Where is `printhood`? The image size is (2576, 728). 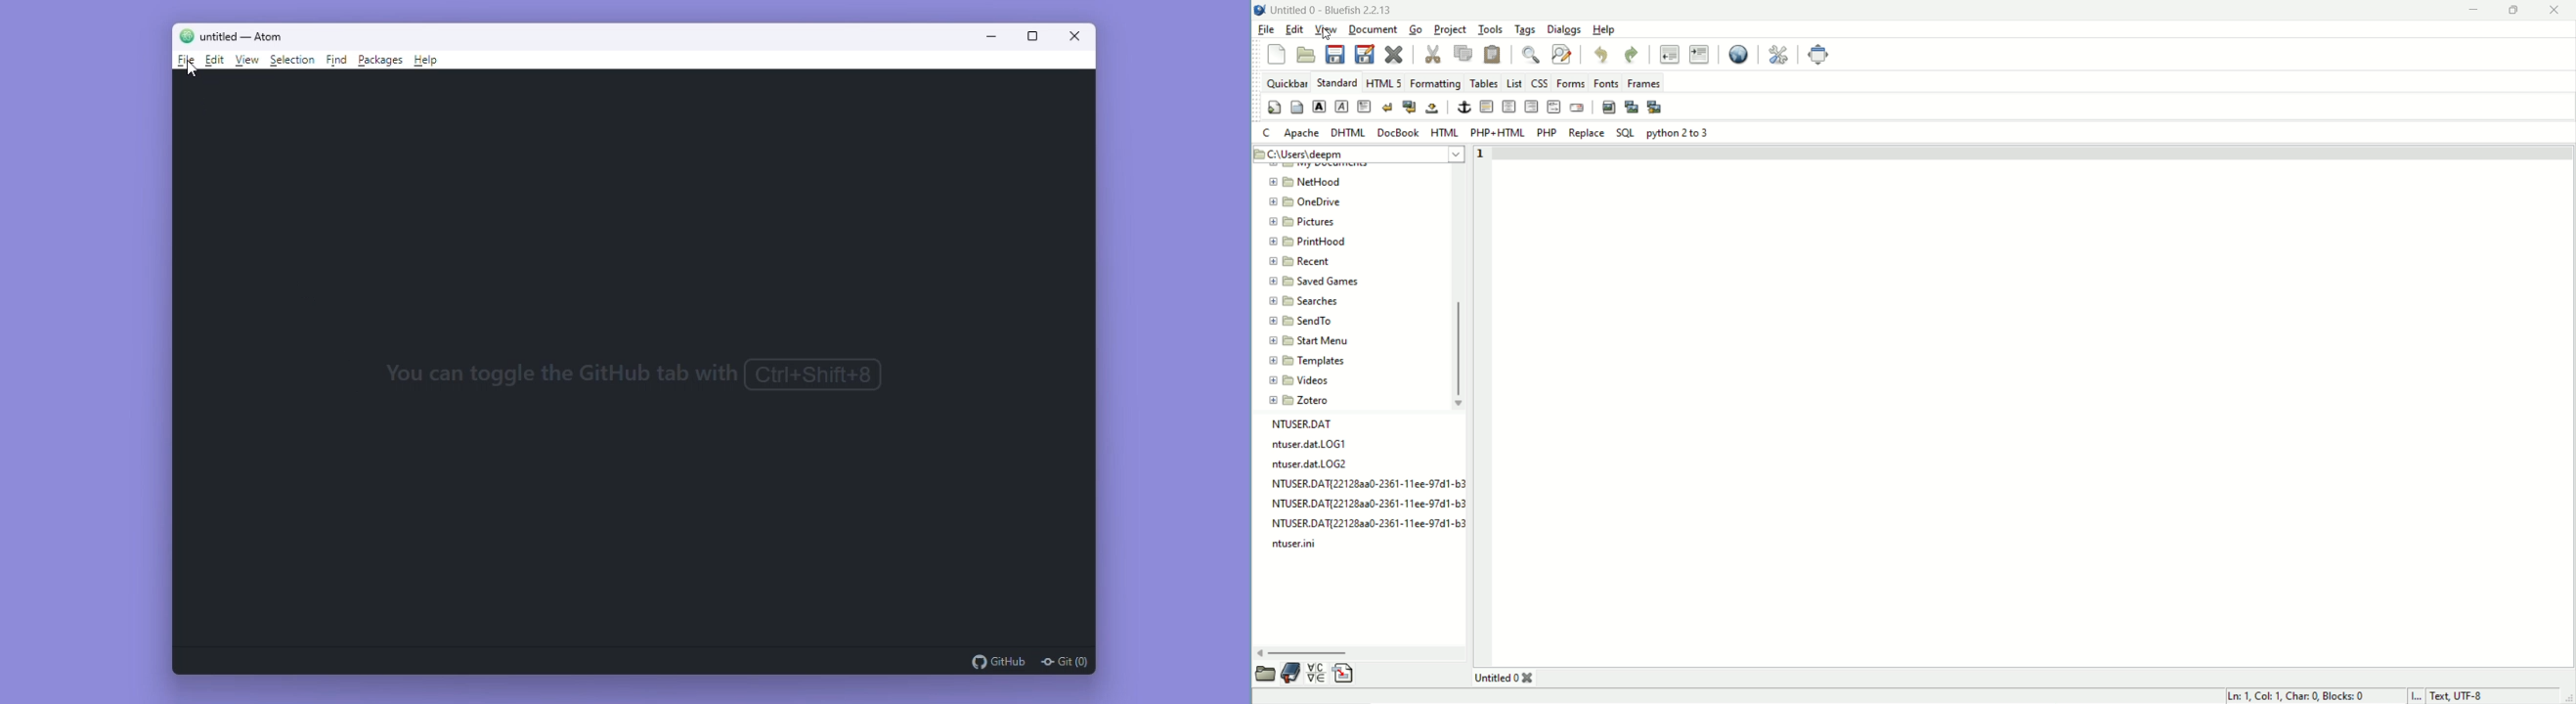
printhood is located at coordinates (1310, 242).